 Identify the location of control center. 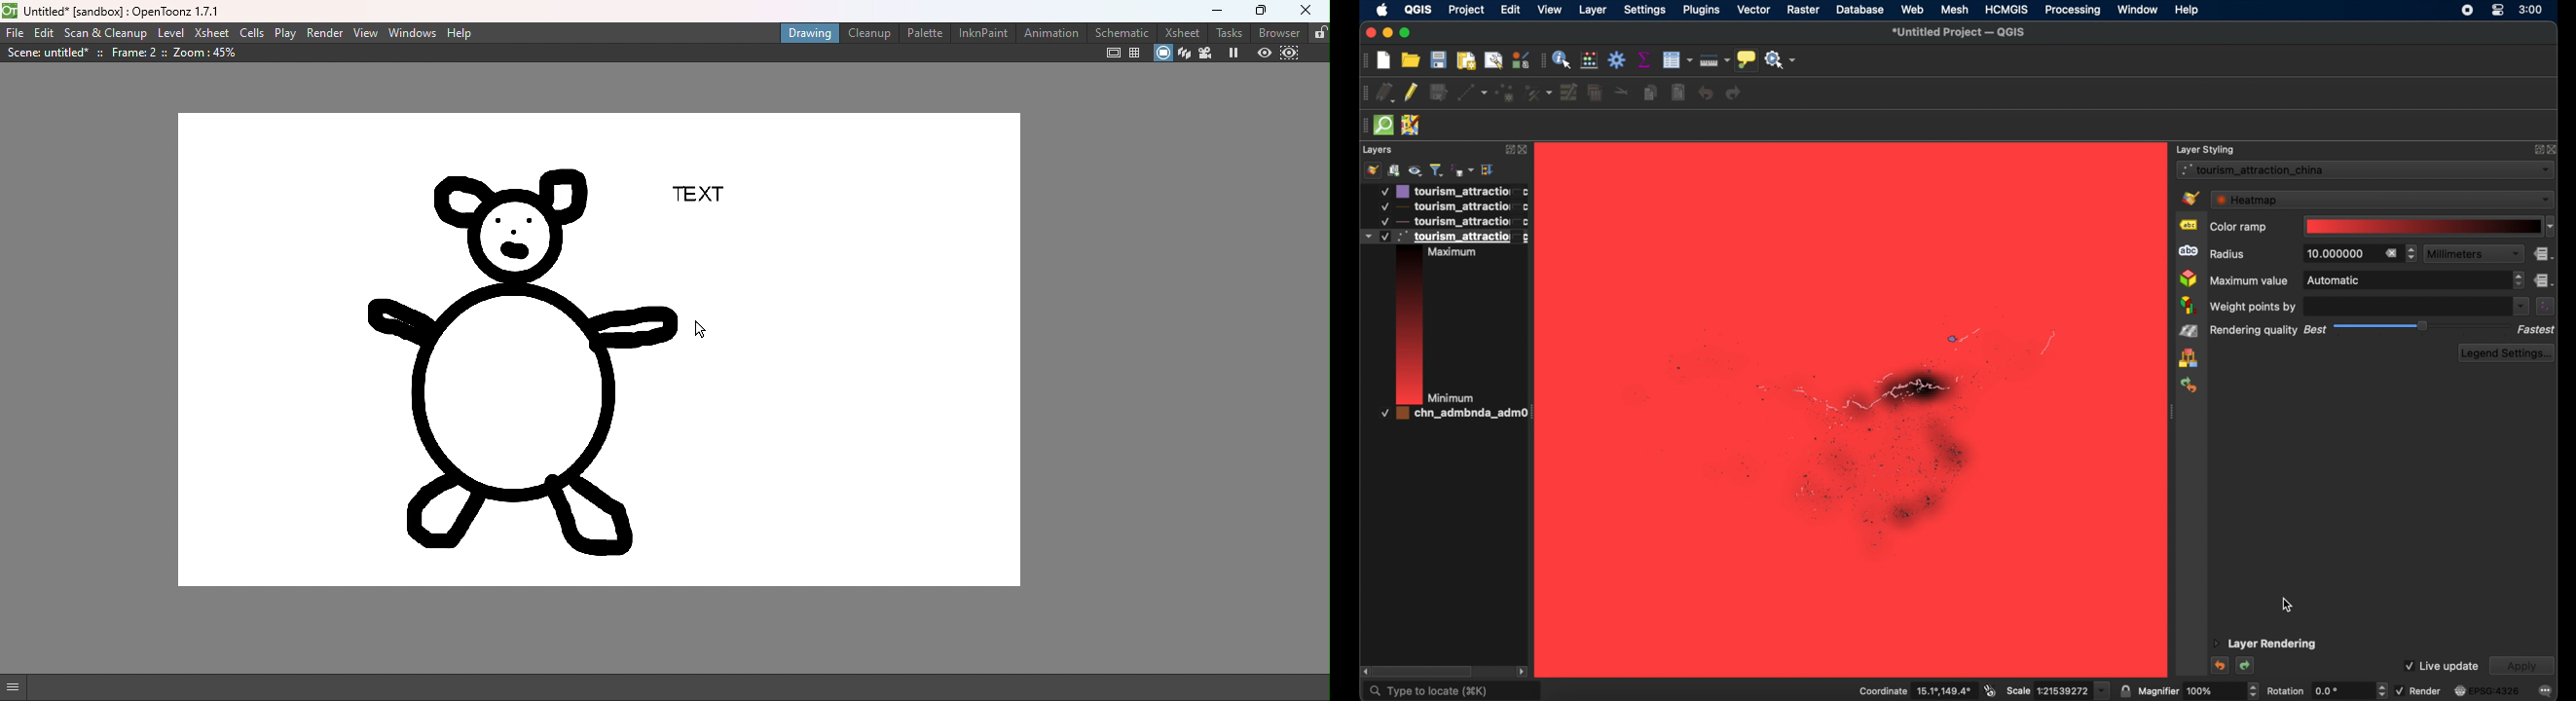
(2497, 10).